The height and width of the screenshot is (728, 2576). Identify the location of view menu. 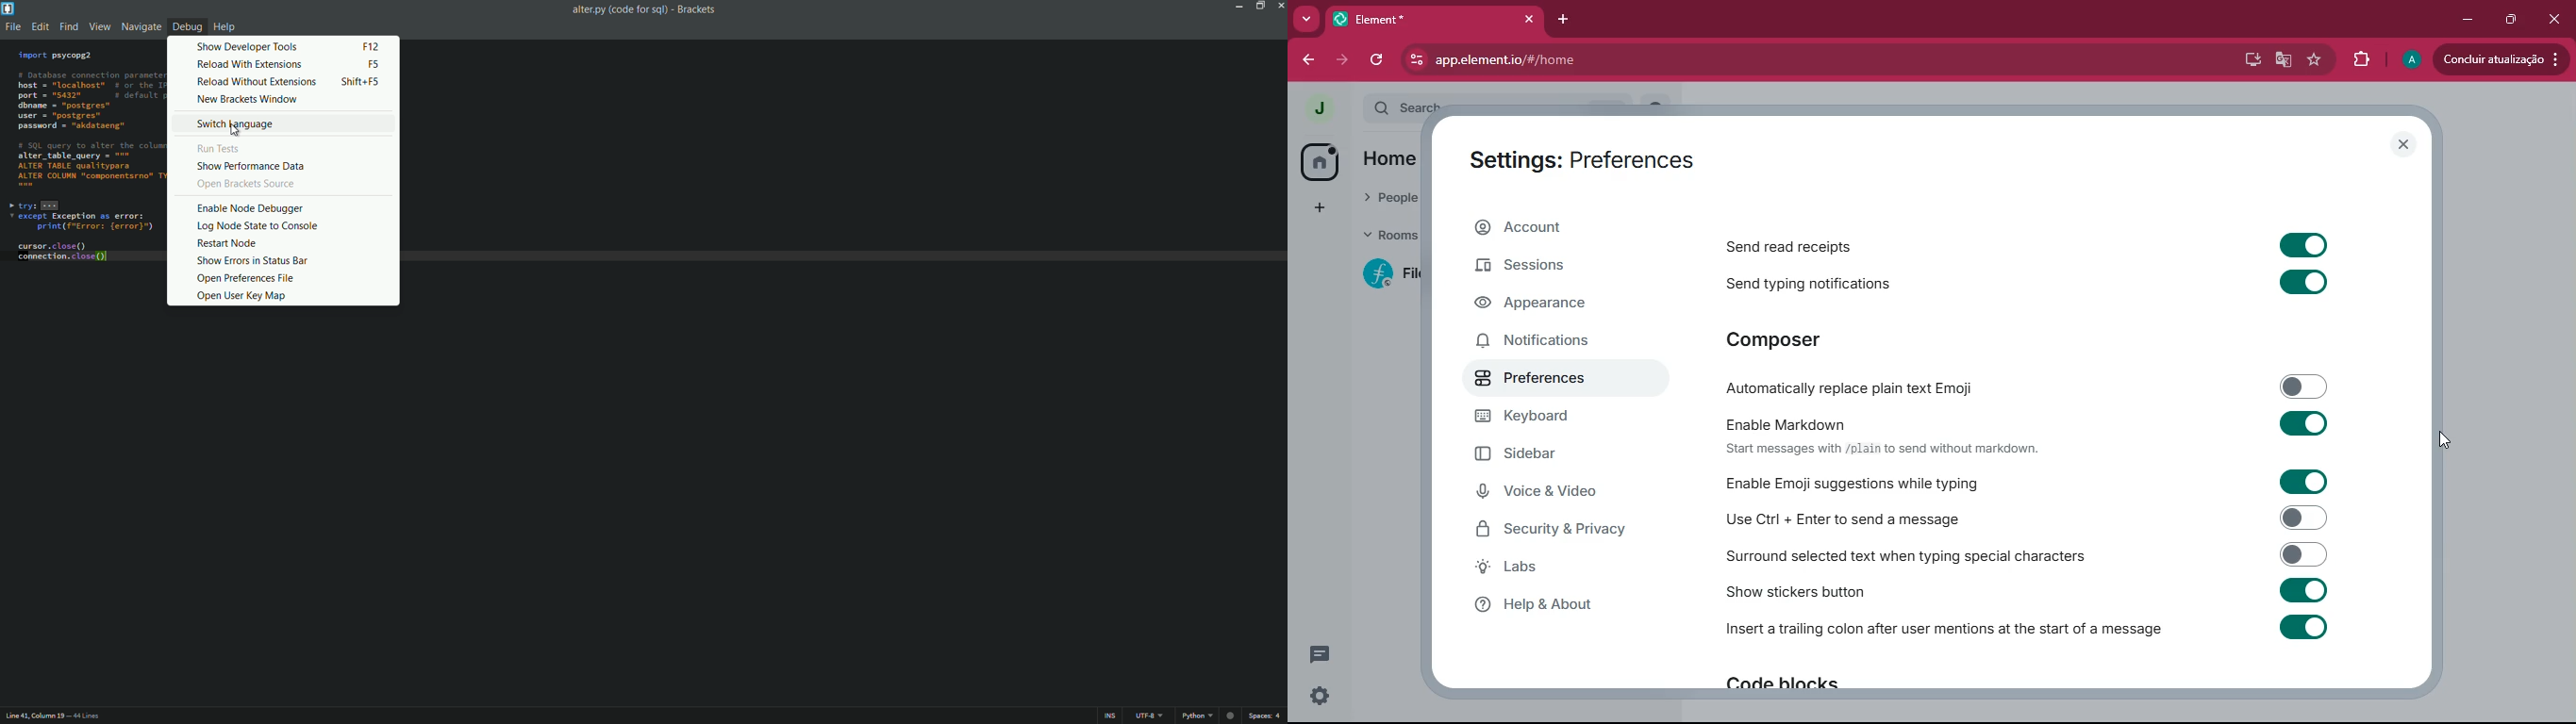
(99, 26).